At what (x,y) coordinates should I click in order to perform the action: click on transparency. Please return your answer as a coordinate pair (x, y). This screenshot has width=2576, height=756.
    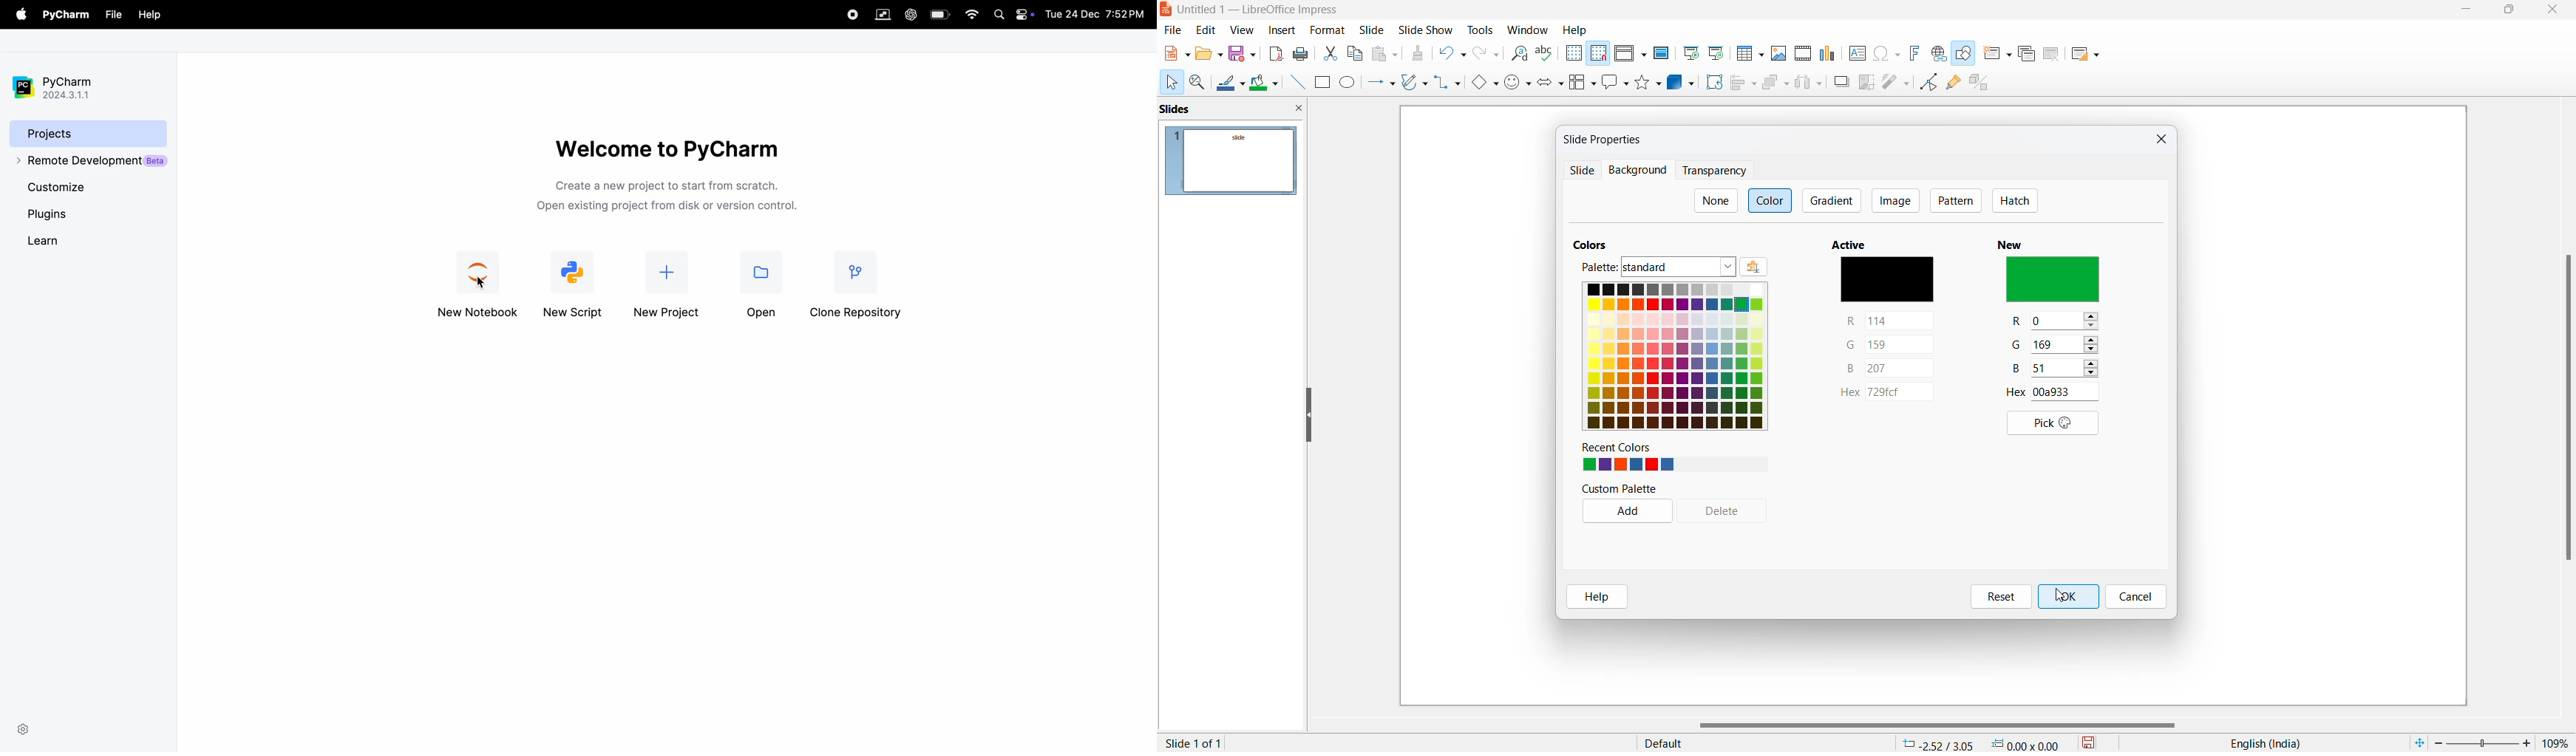
    Looking at the image, I should click on (1713, 171).